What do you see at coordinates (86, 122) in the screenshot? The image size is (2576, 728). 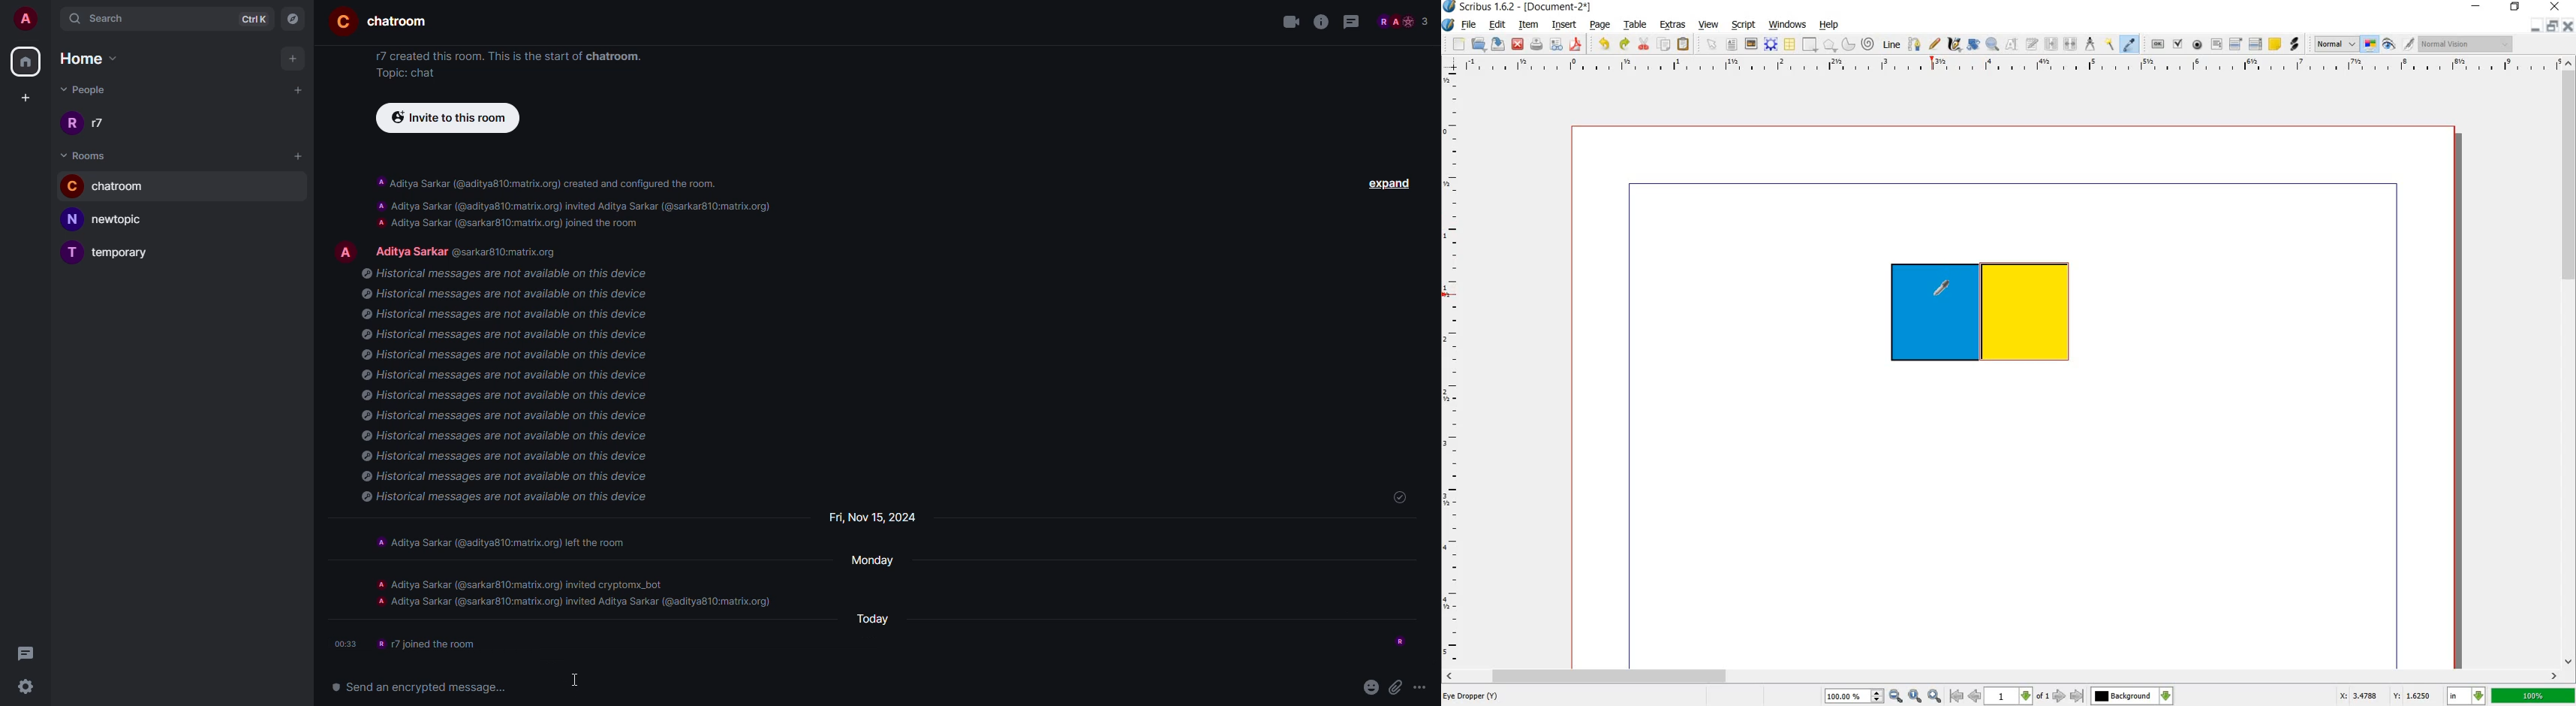 I see `r17` at bounding box center [86, 122].